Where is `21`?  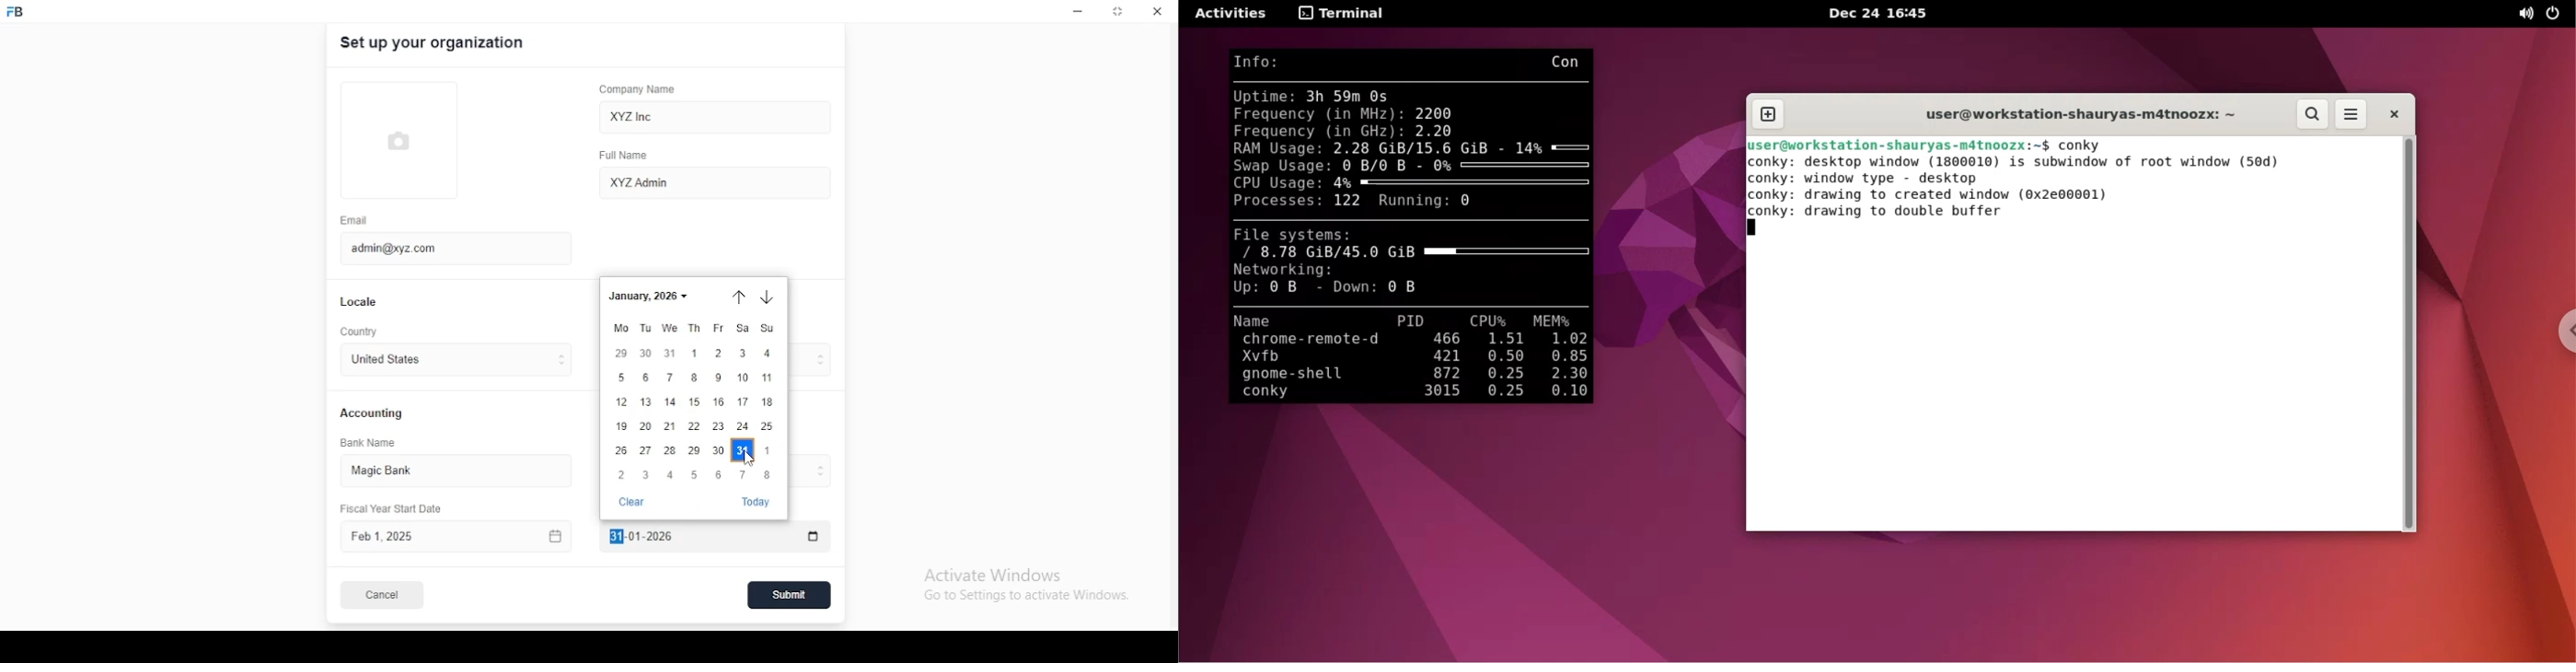
21 is located at coordinates (670, 426).